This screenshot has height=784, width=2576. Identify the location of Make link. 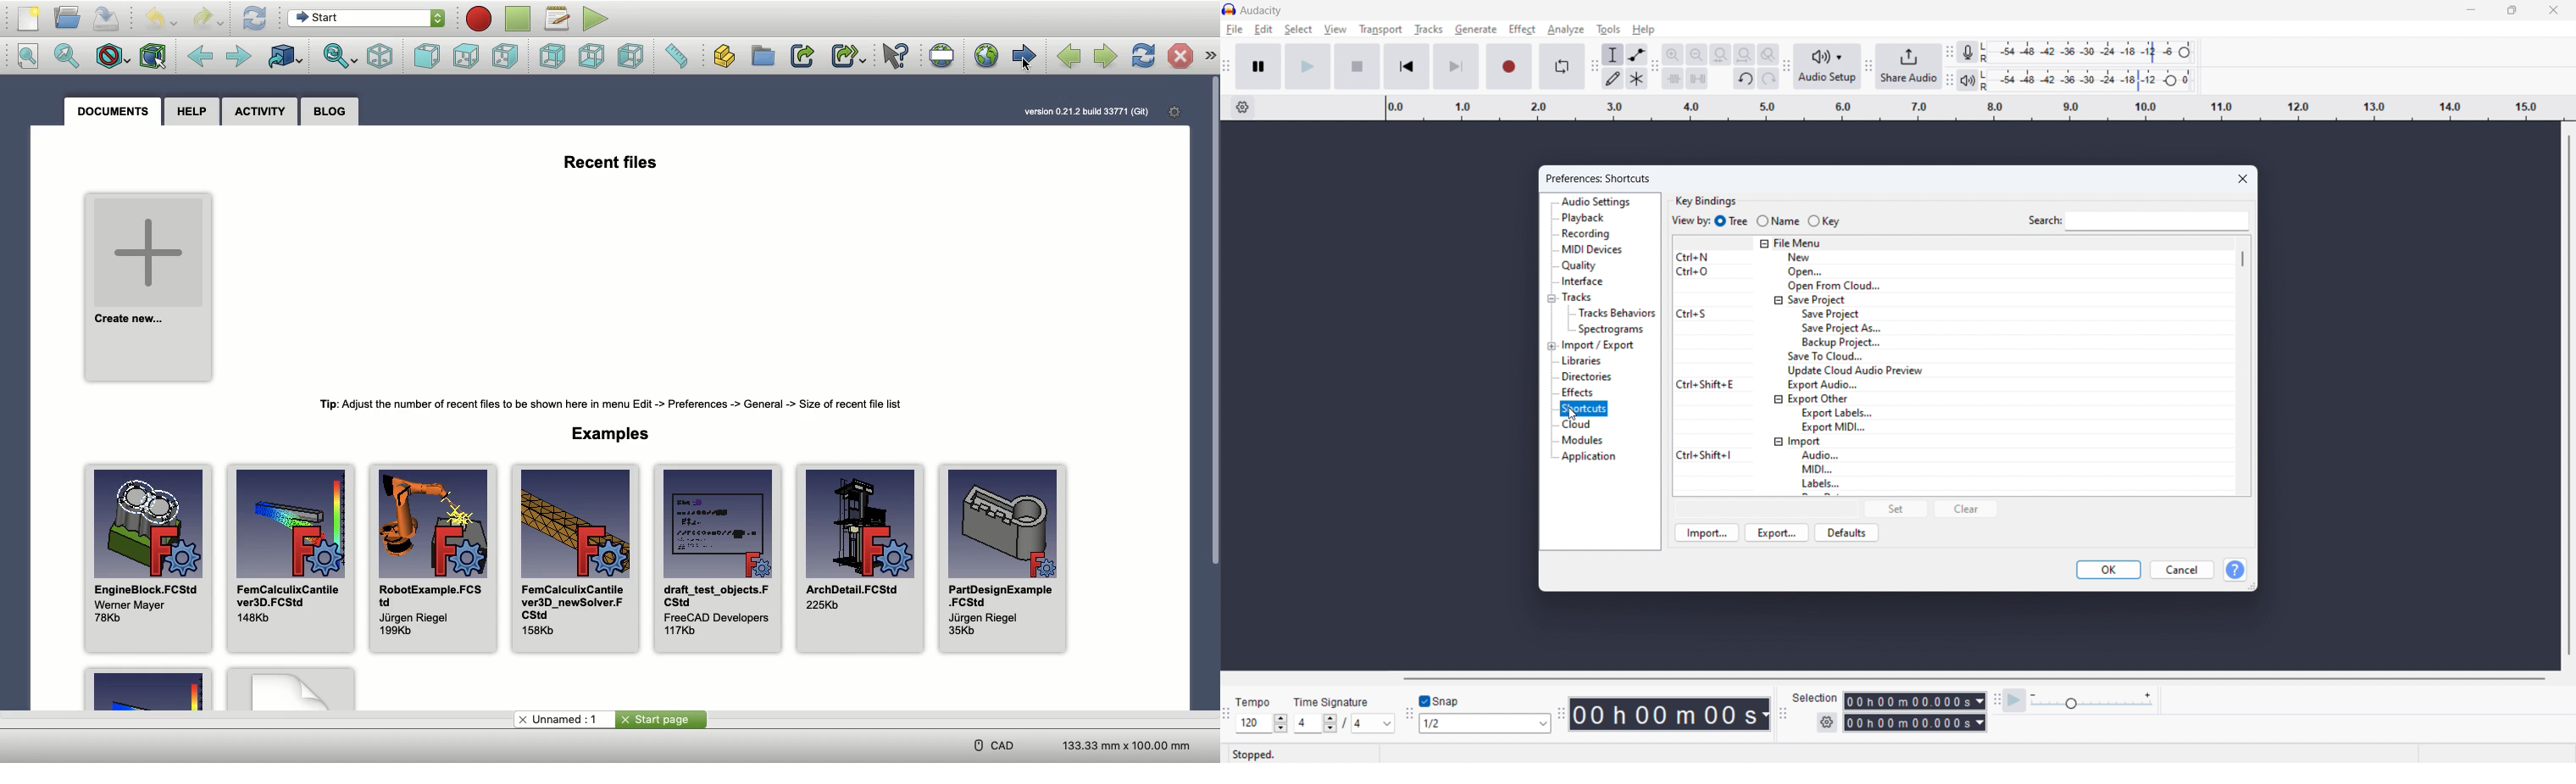
(804, 57).